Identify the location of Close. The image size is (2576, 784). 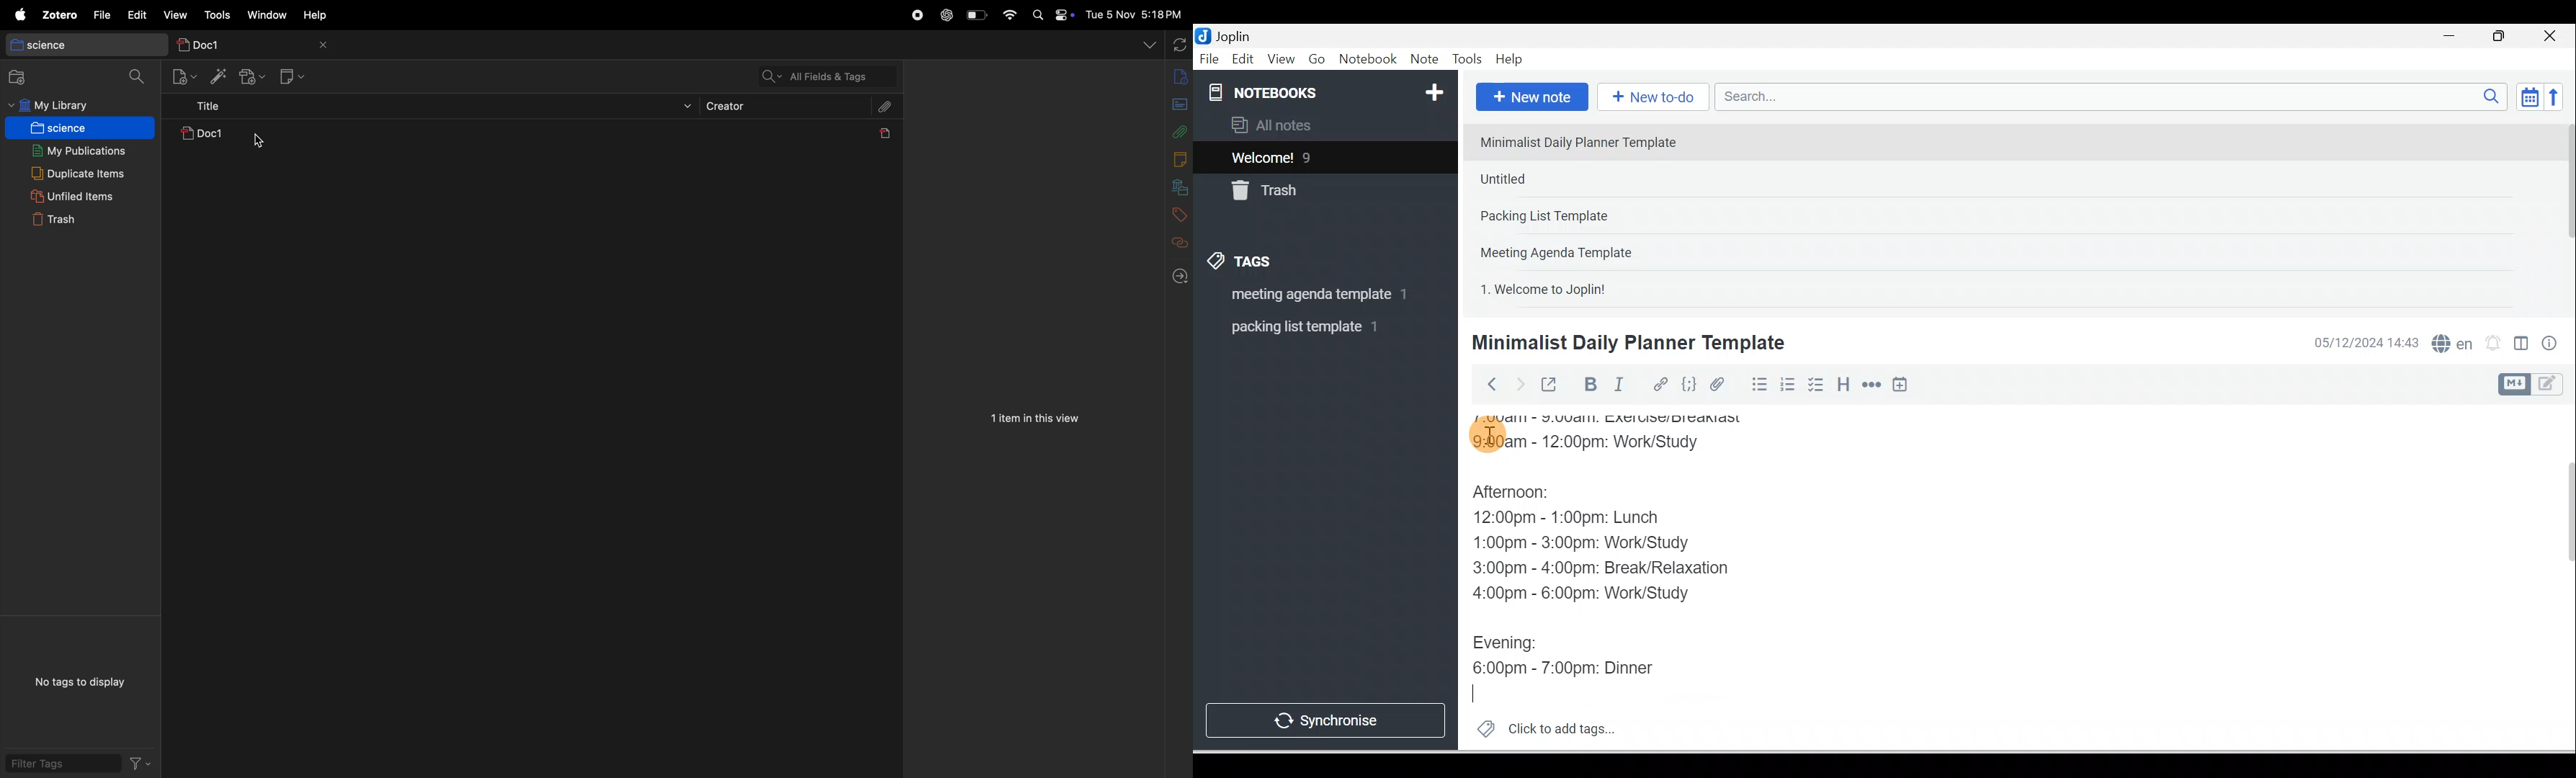
(2554, 36).